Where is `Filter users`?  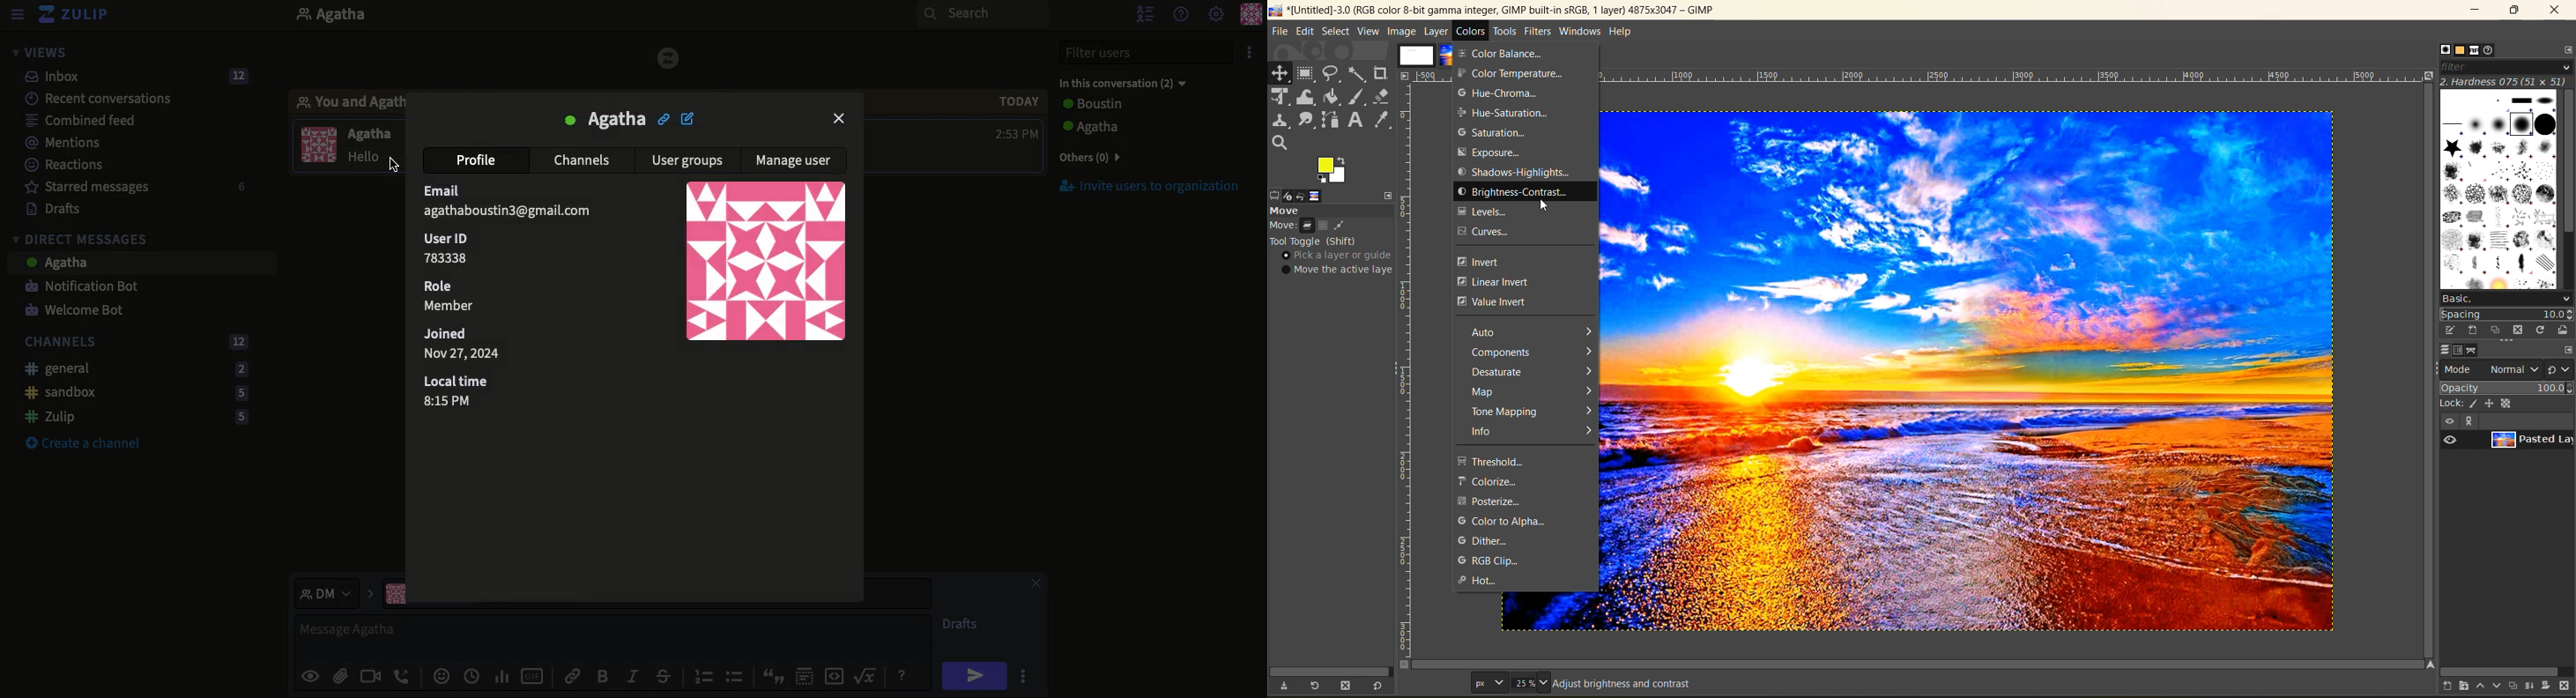
Filter users is located at coordinates (1147, 51).